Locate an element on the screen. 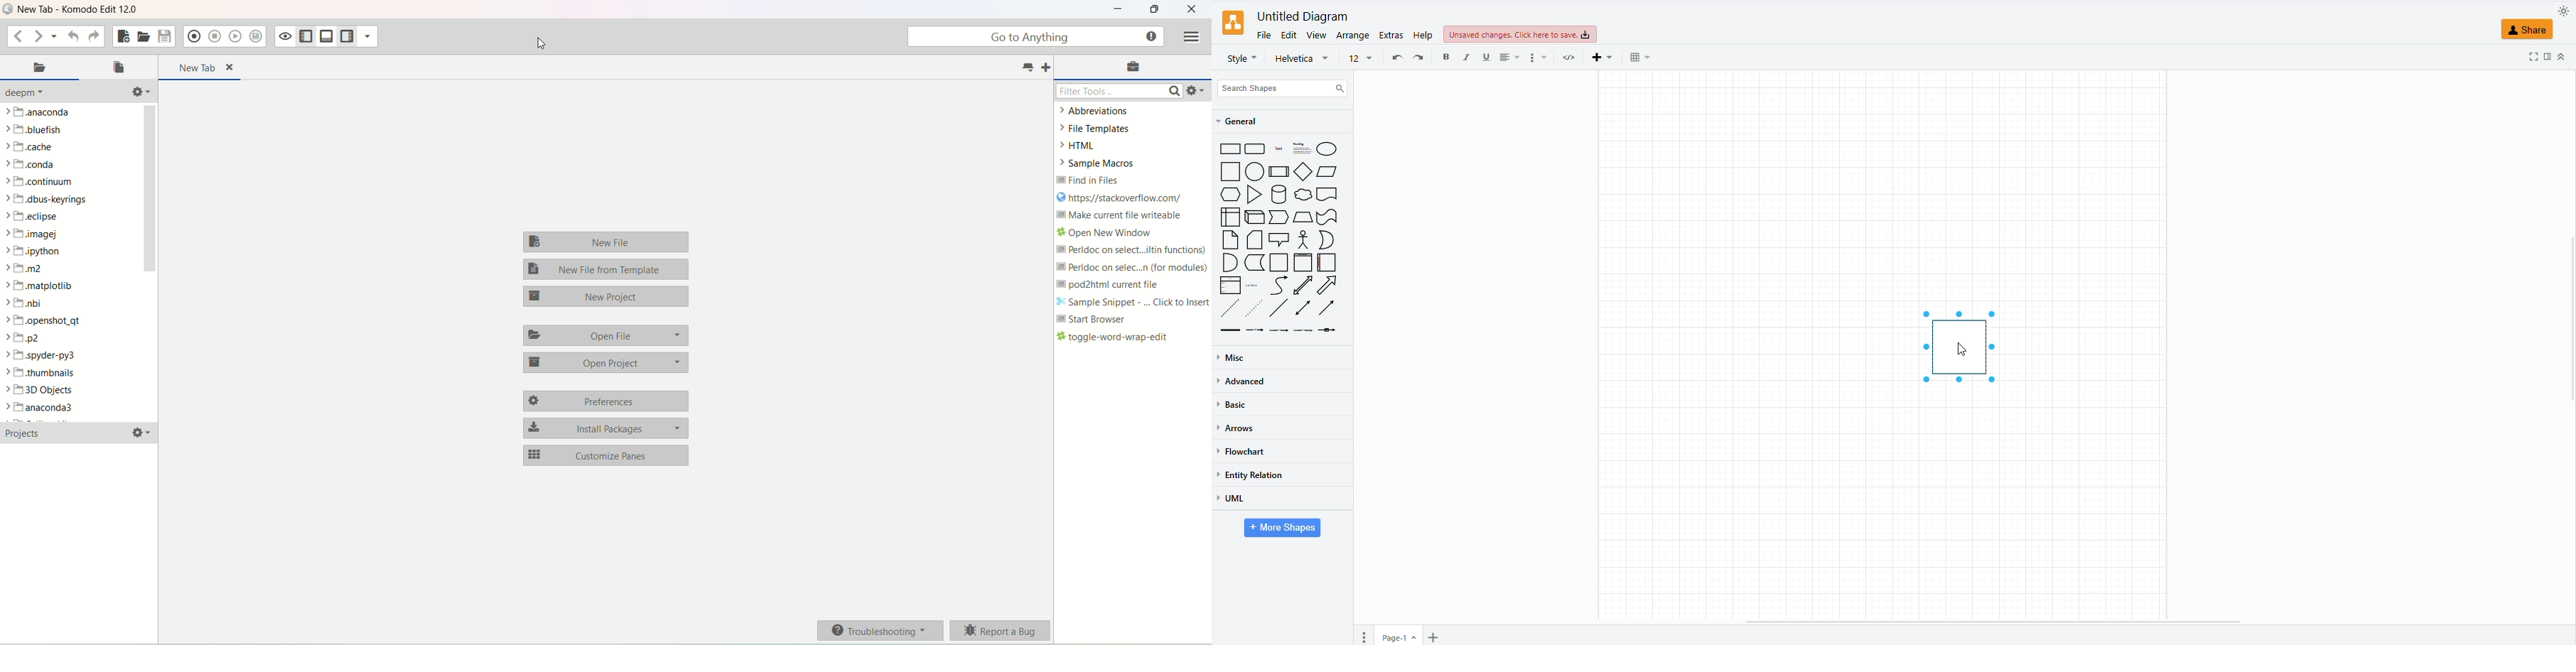 The height and width of the screenshot is (672, 2576). circle is located at coordinates (1254, 173).